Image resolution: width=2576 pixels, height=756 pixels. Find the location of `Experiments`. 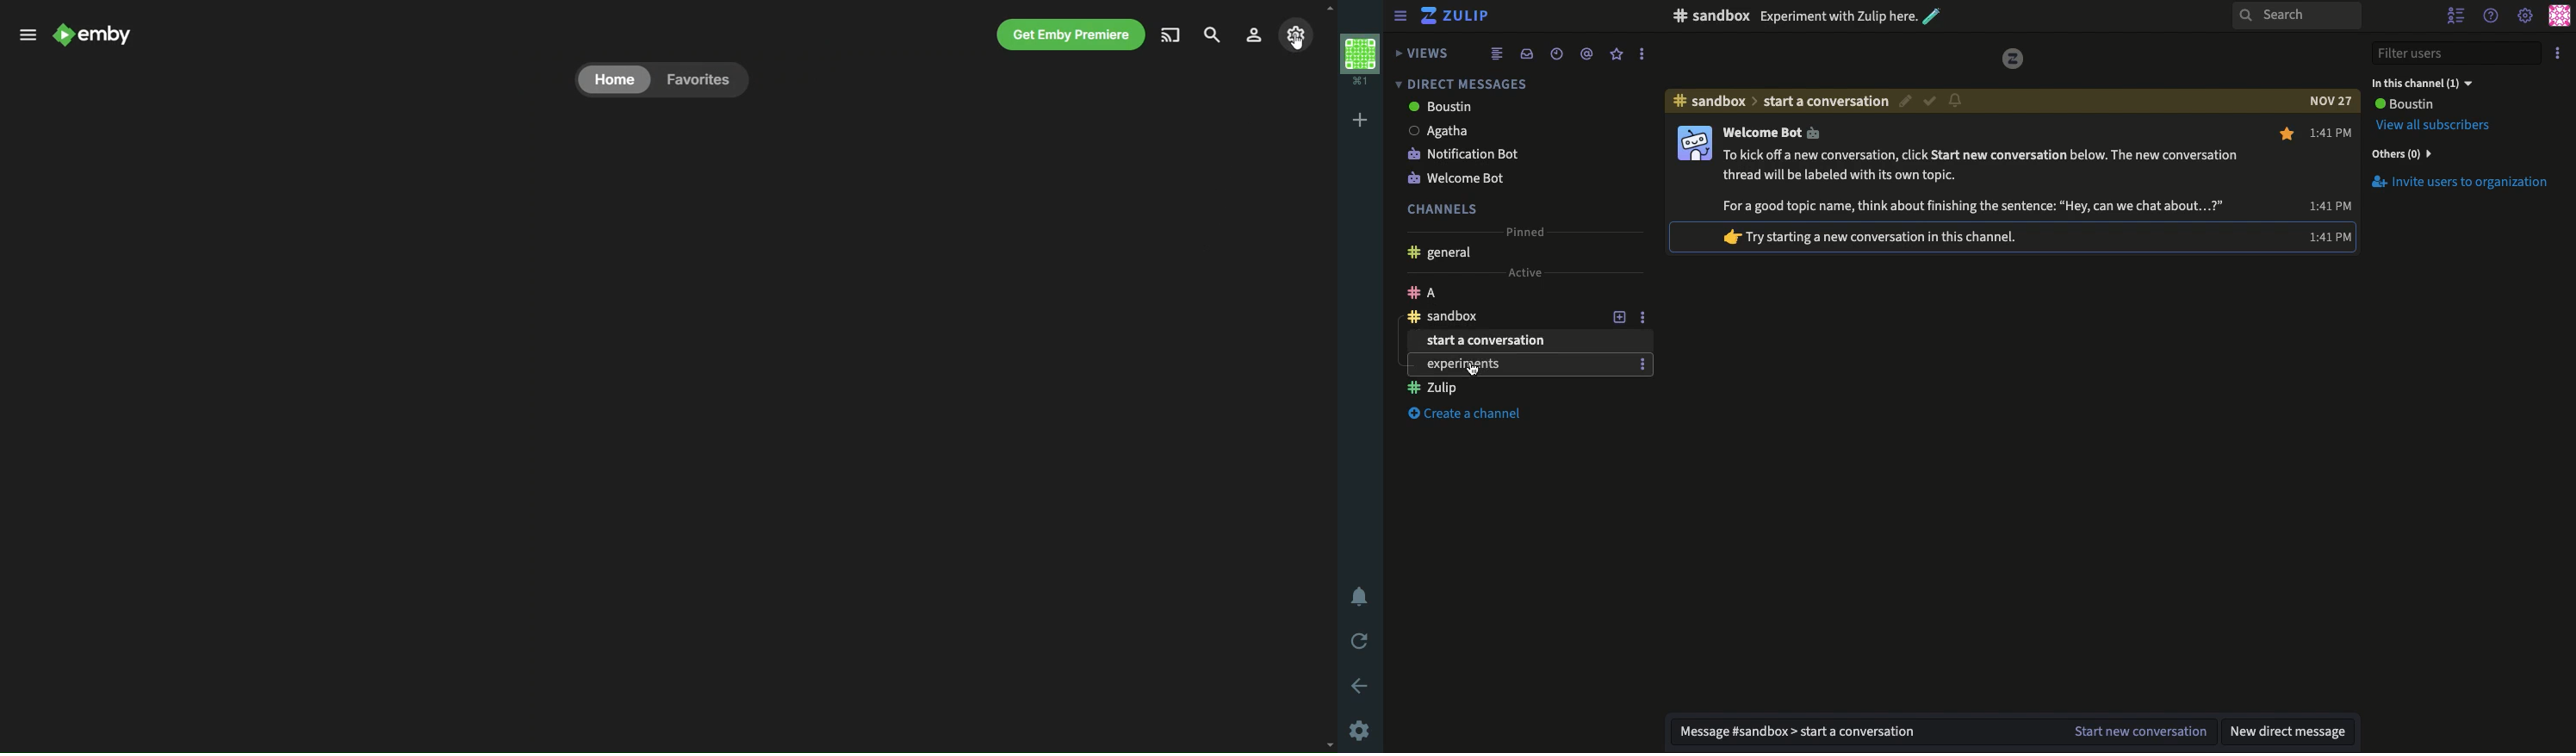

Experiments is located at coordinates (1515, 389).